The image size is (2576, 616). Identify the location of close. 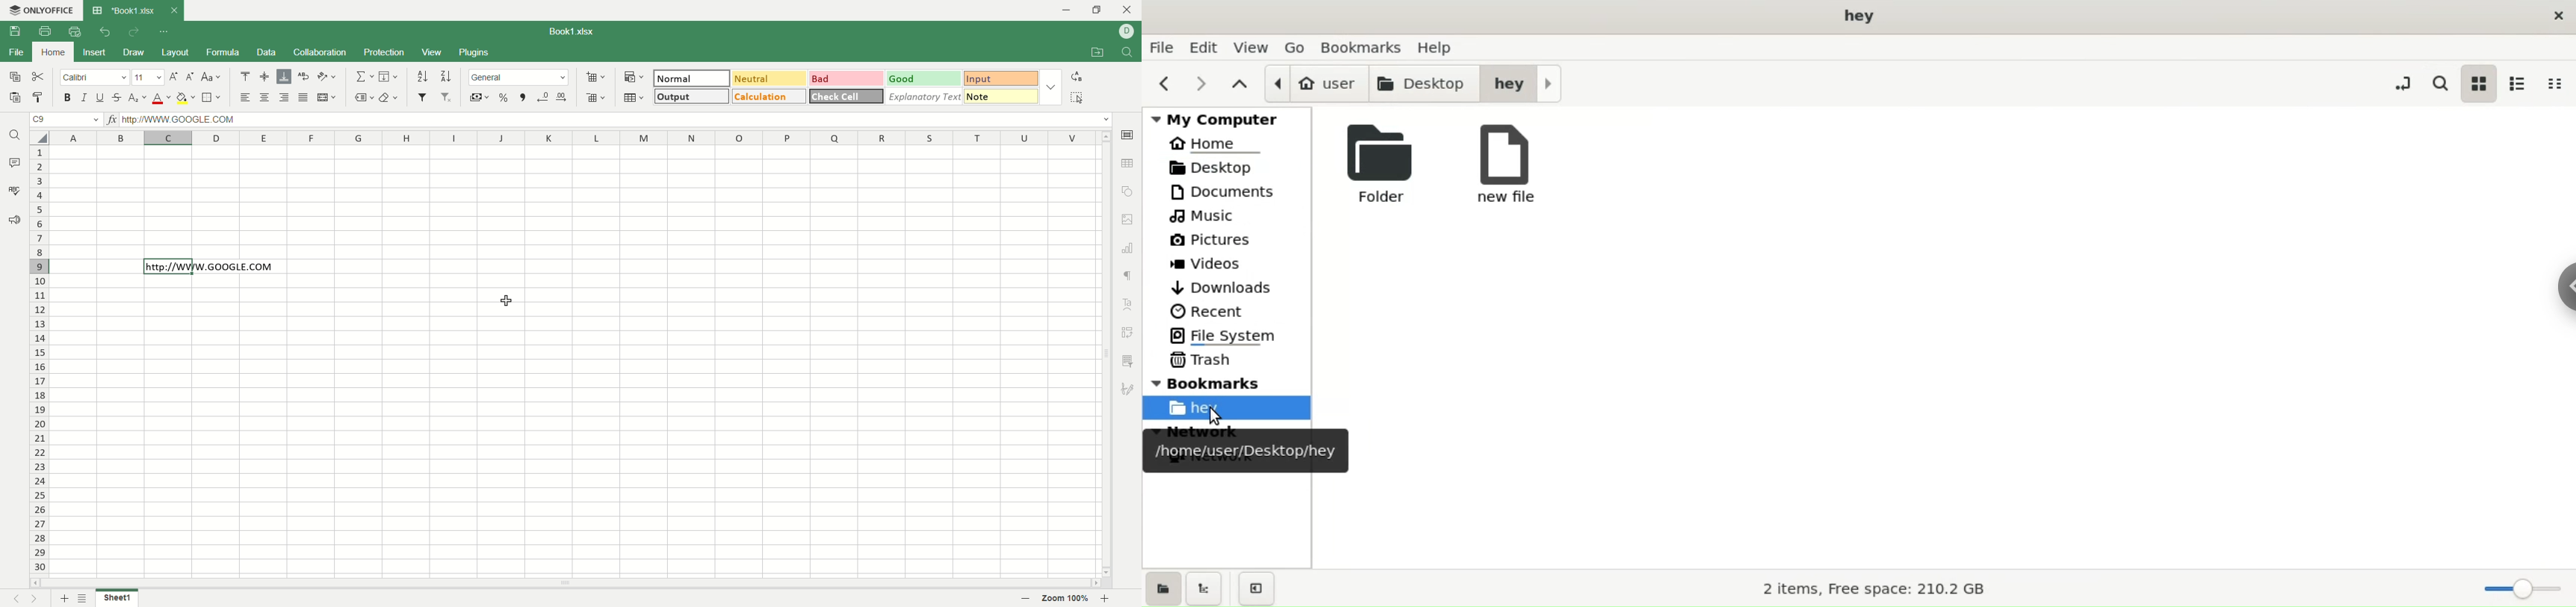
(174, 10).